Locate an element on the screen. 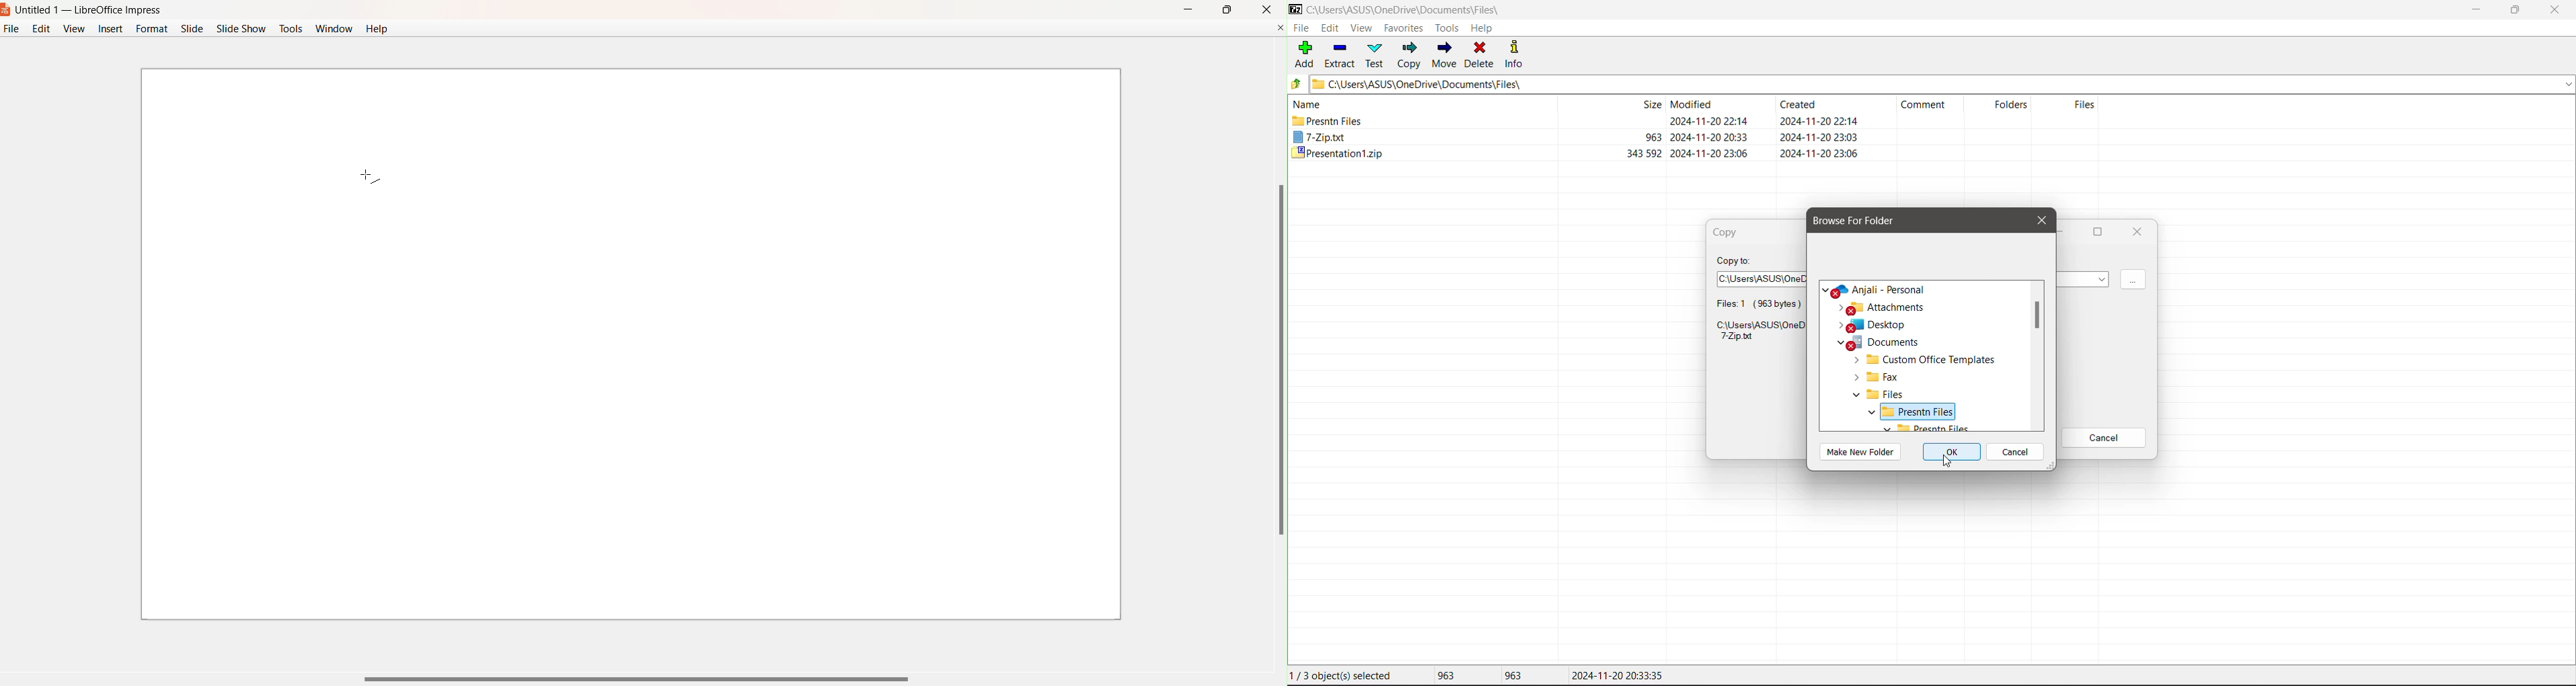 The height and width of the screenshot is (700, 2576). Folders is located at coordinates (2006, 109).